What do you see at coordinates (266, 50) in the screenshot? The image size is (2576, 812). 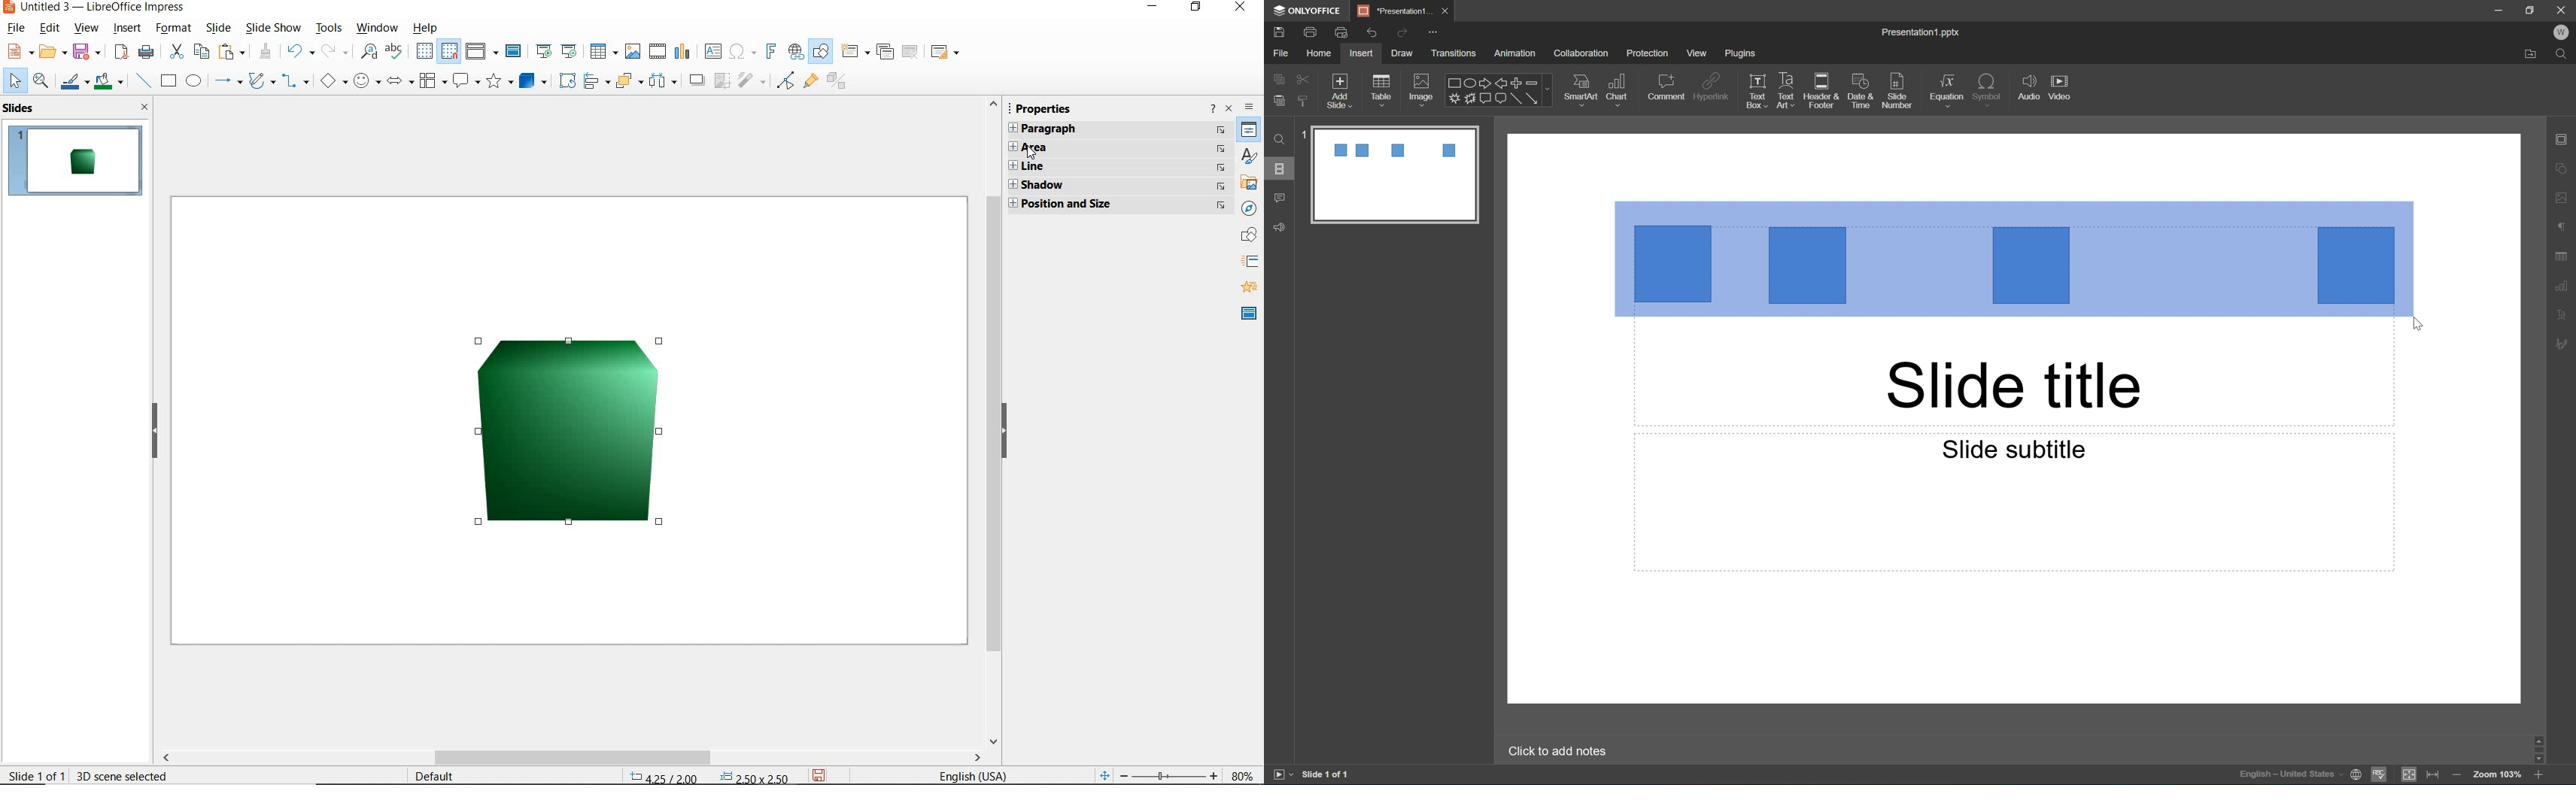 I see `clone formatting` at bounding box center [266, 50].